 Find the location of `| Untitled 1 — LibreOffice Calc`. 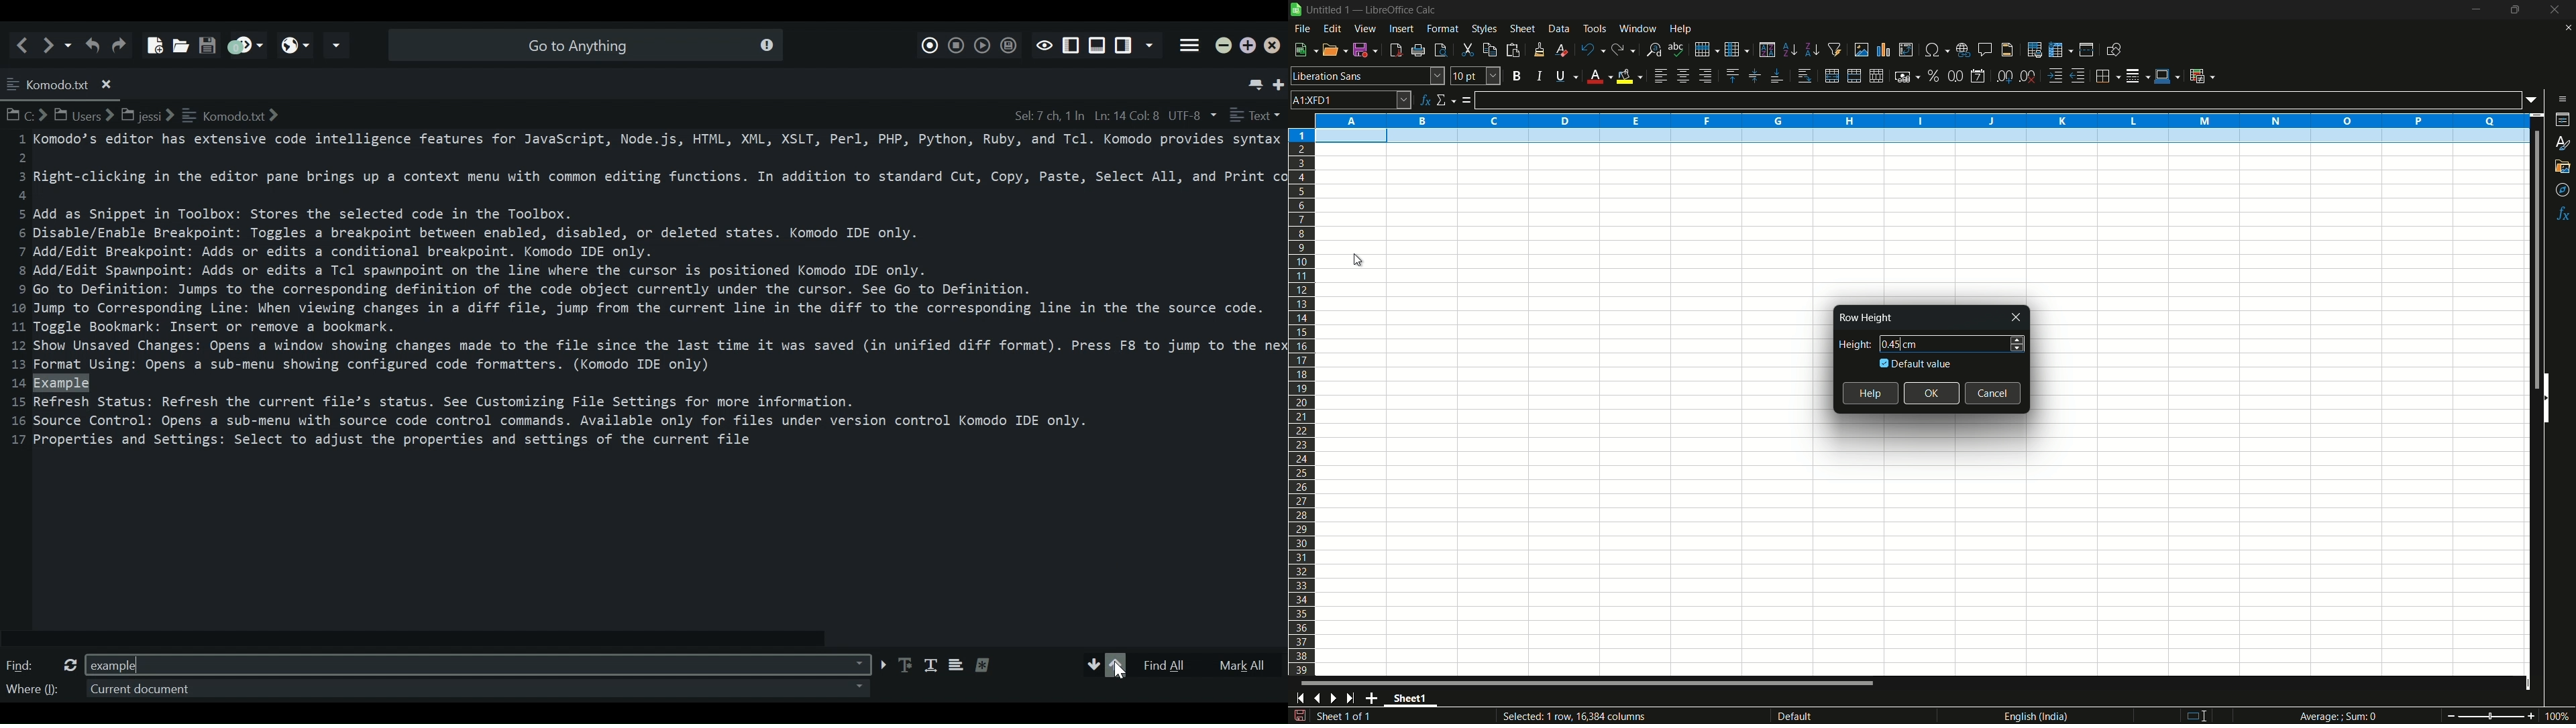

| Untitled 1 — LibreOffice Calc is located at coordinates (1369, 9).